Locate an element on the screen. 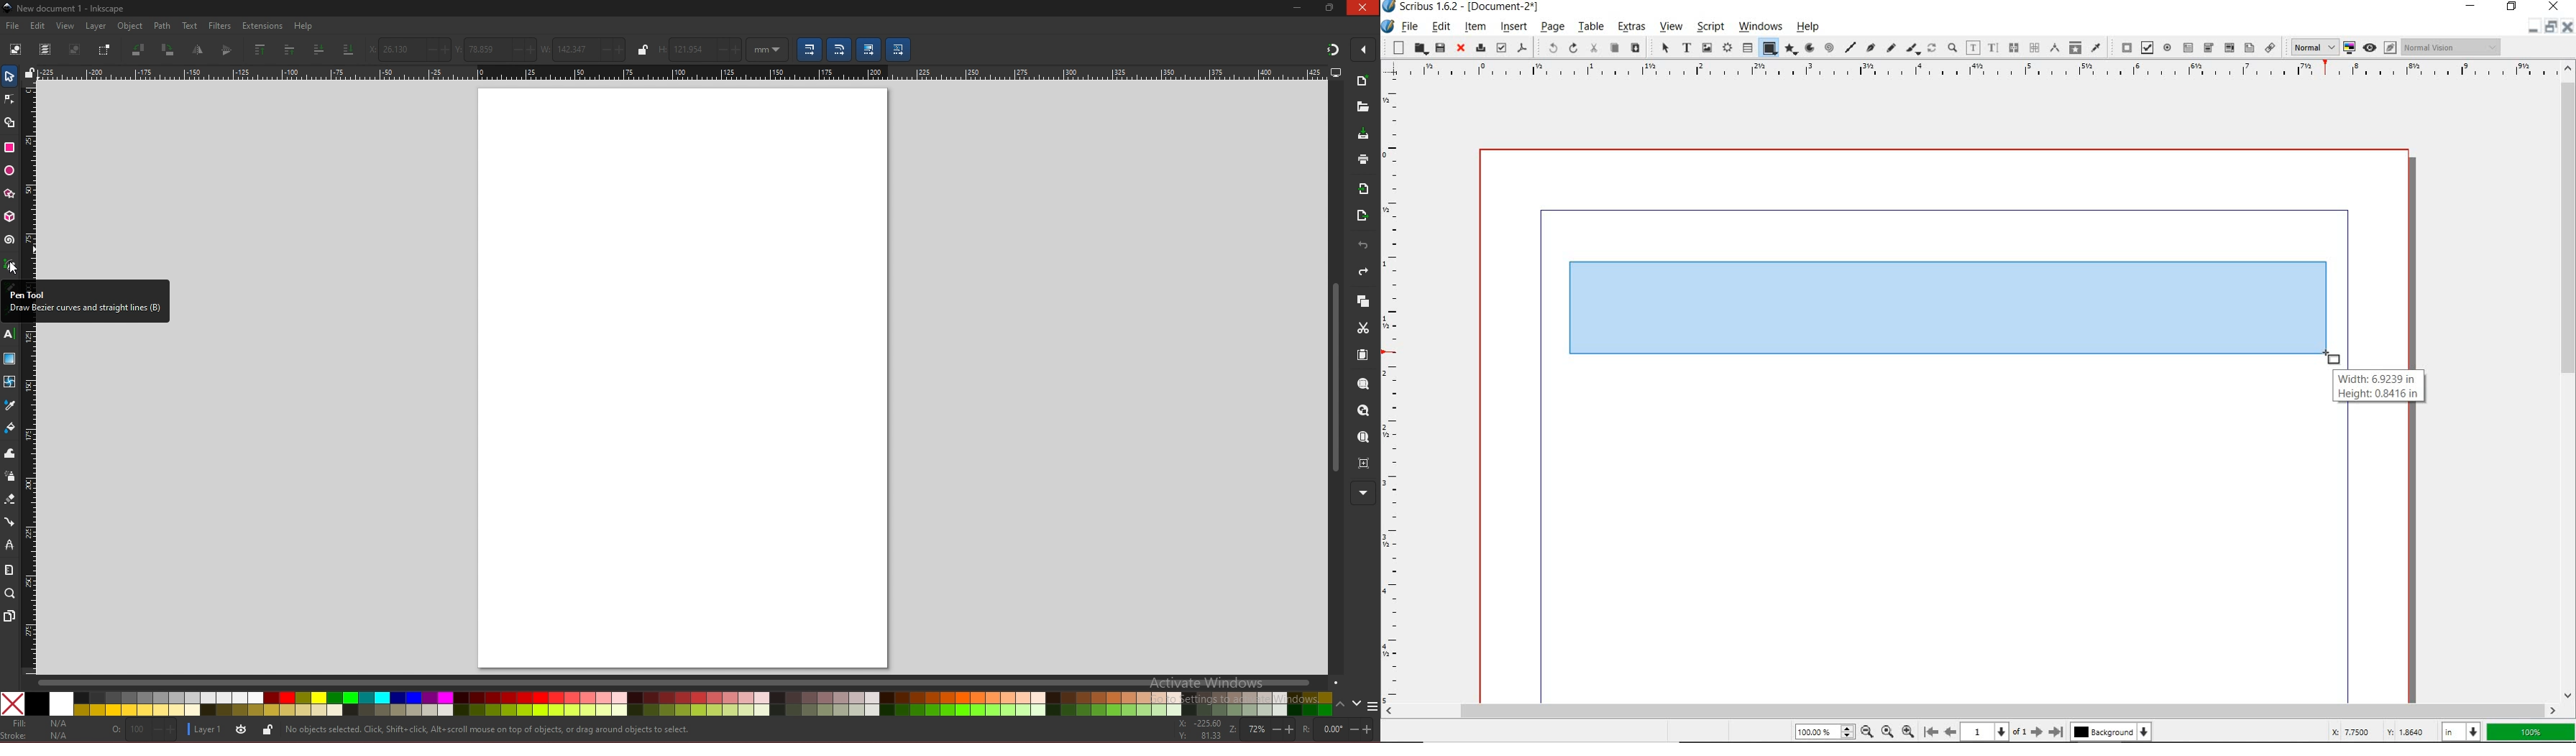 The width and height of the screenshot is (2576, 756). tooltip is located at coordinates (84, 301).